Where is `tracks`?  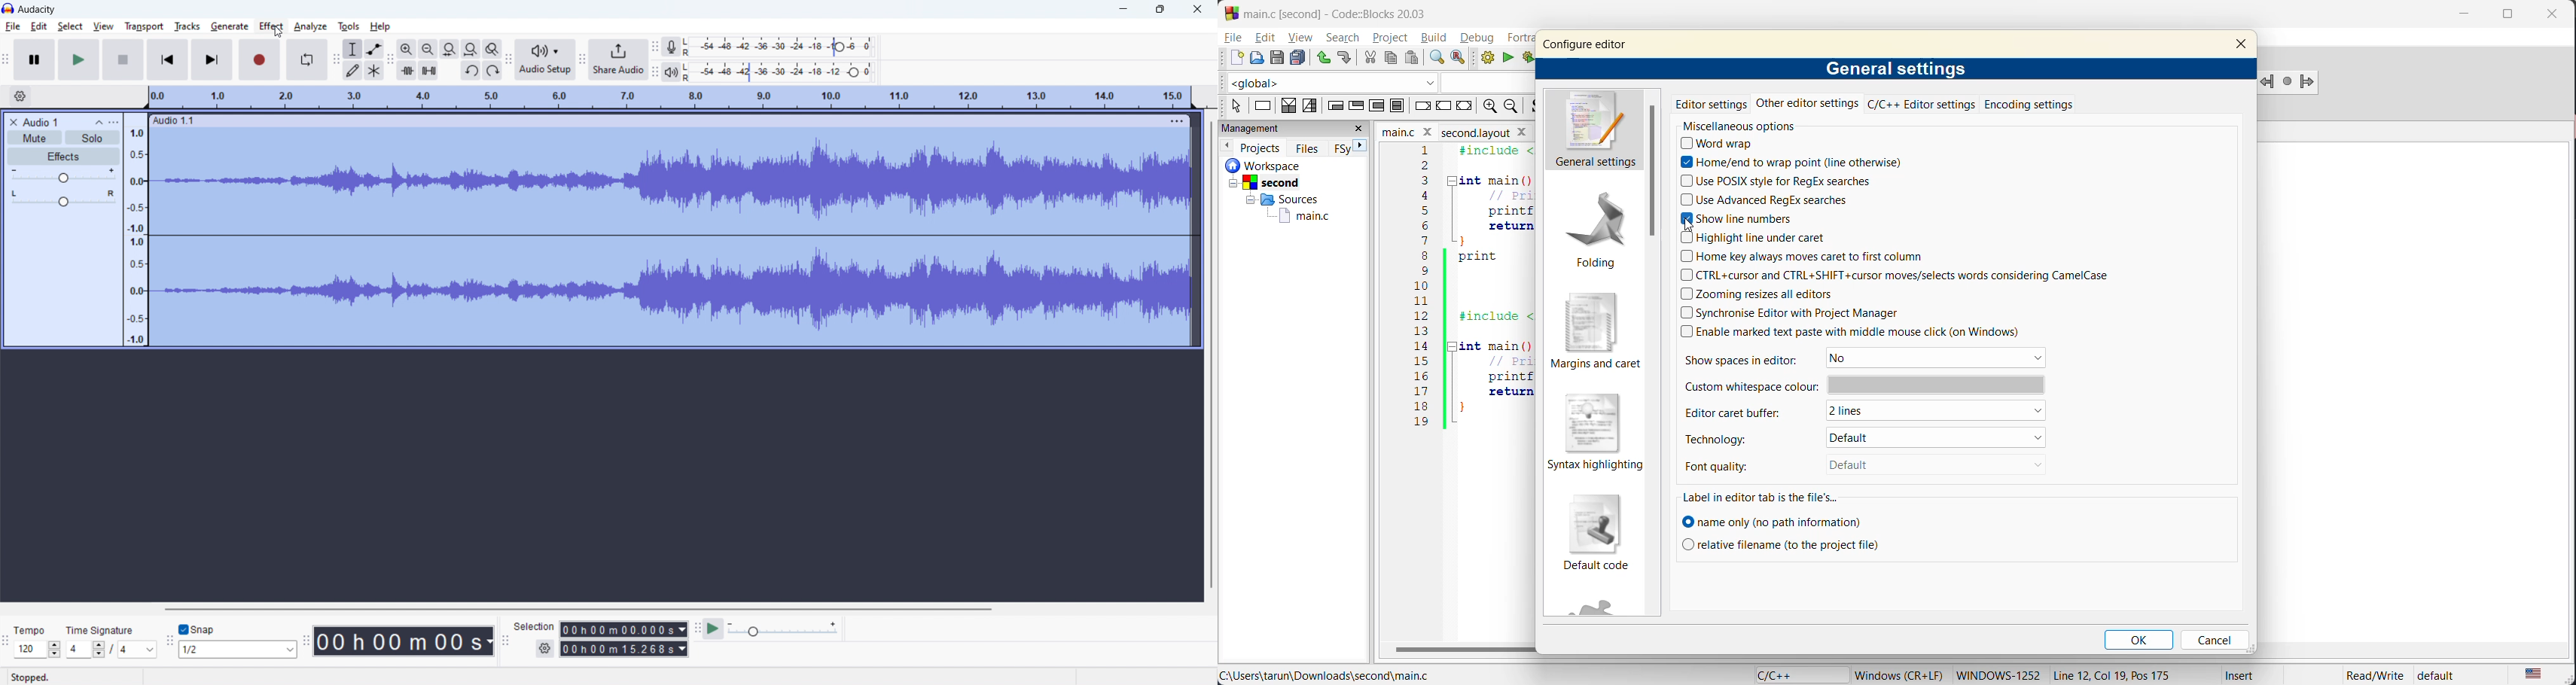 tracks is located at coordinates (187, 27).